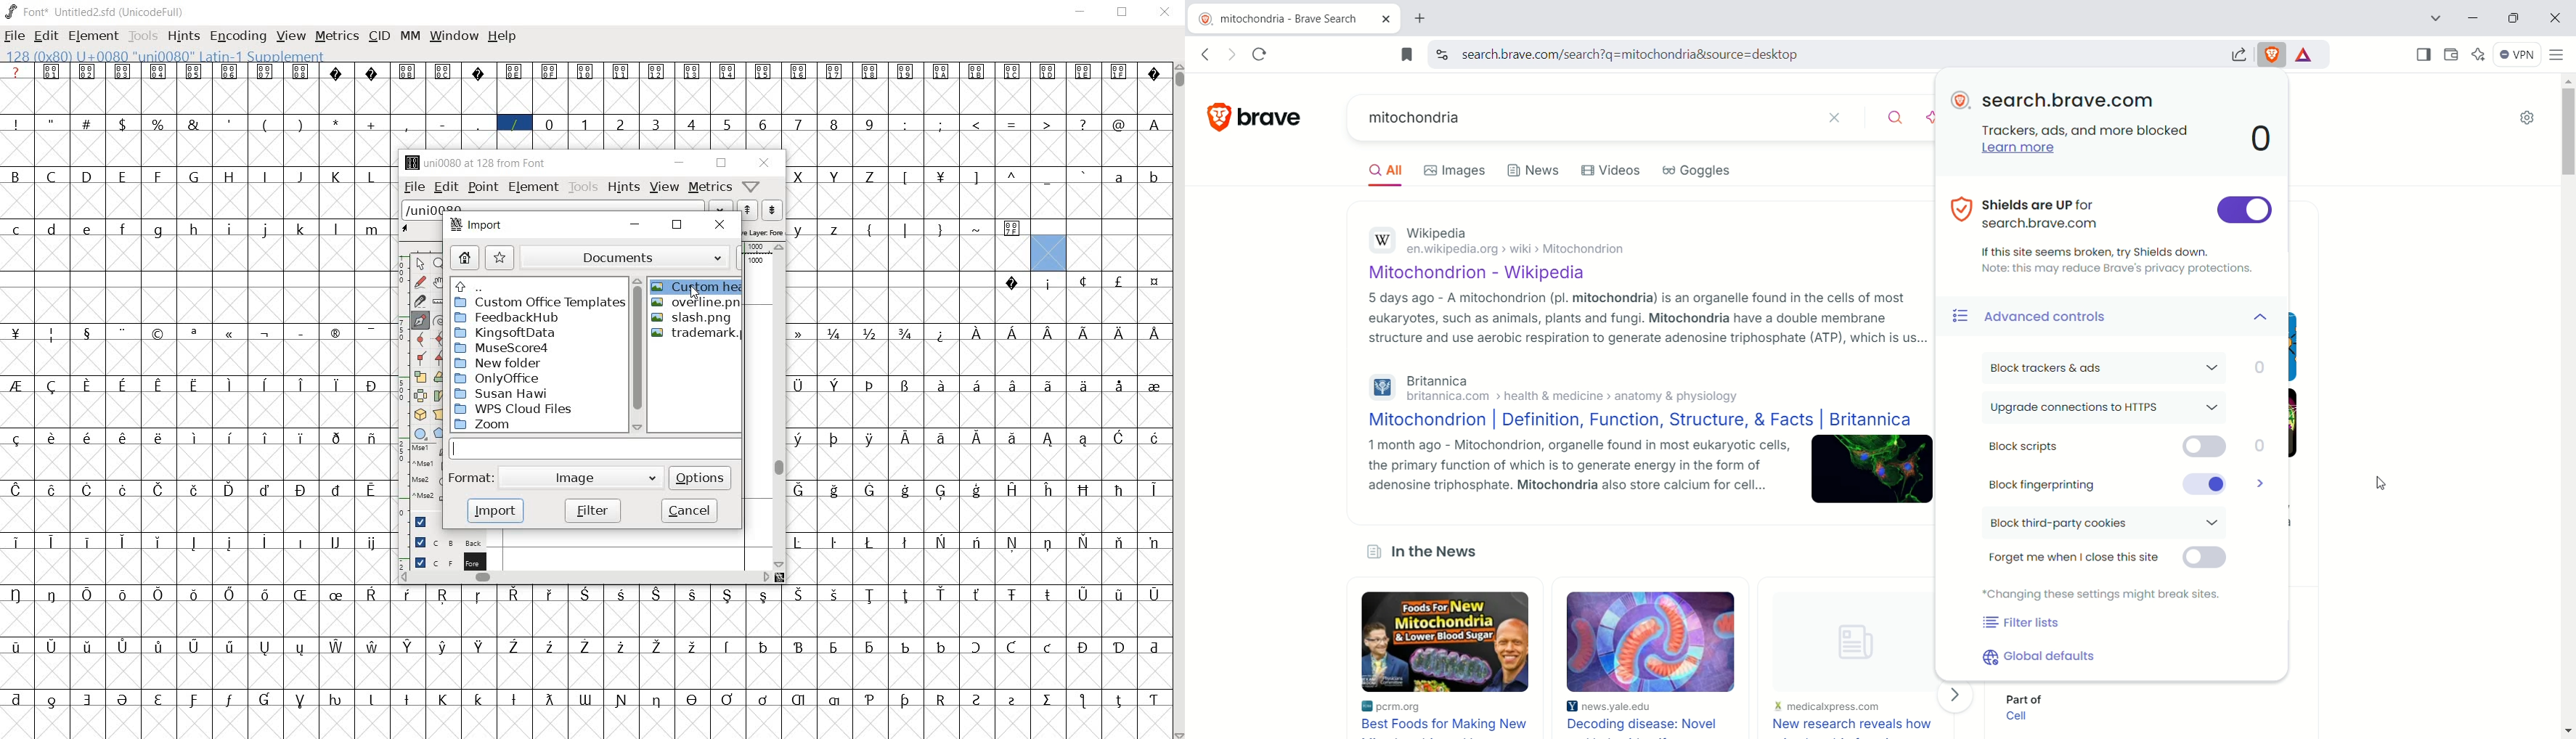 The image size is (2576, 756). I want to click on scrollbar, so click(637, 355).